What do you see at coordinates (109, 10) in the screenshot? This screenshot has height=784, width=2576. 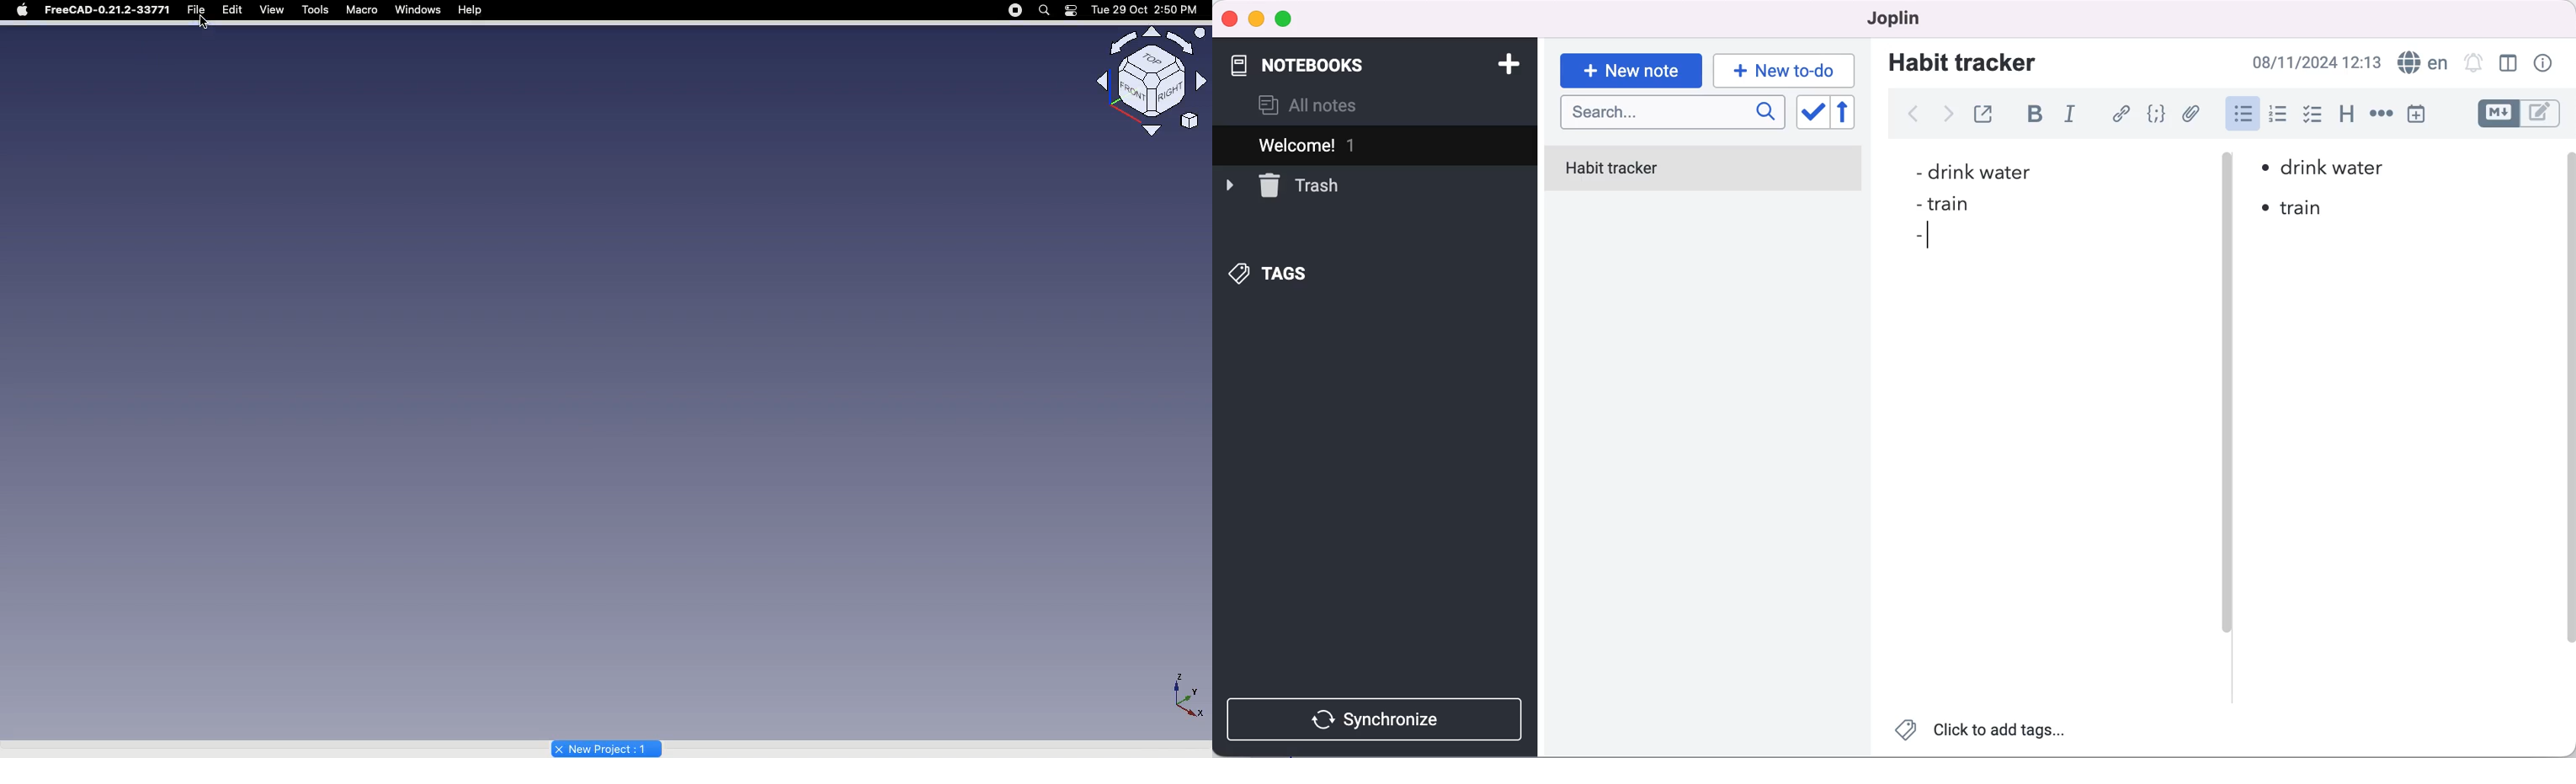 I see `FreeCAD` at bounding box center [109, 10].